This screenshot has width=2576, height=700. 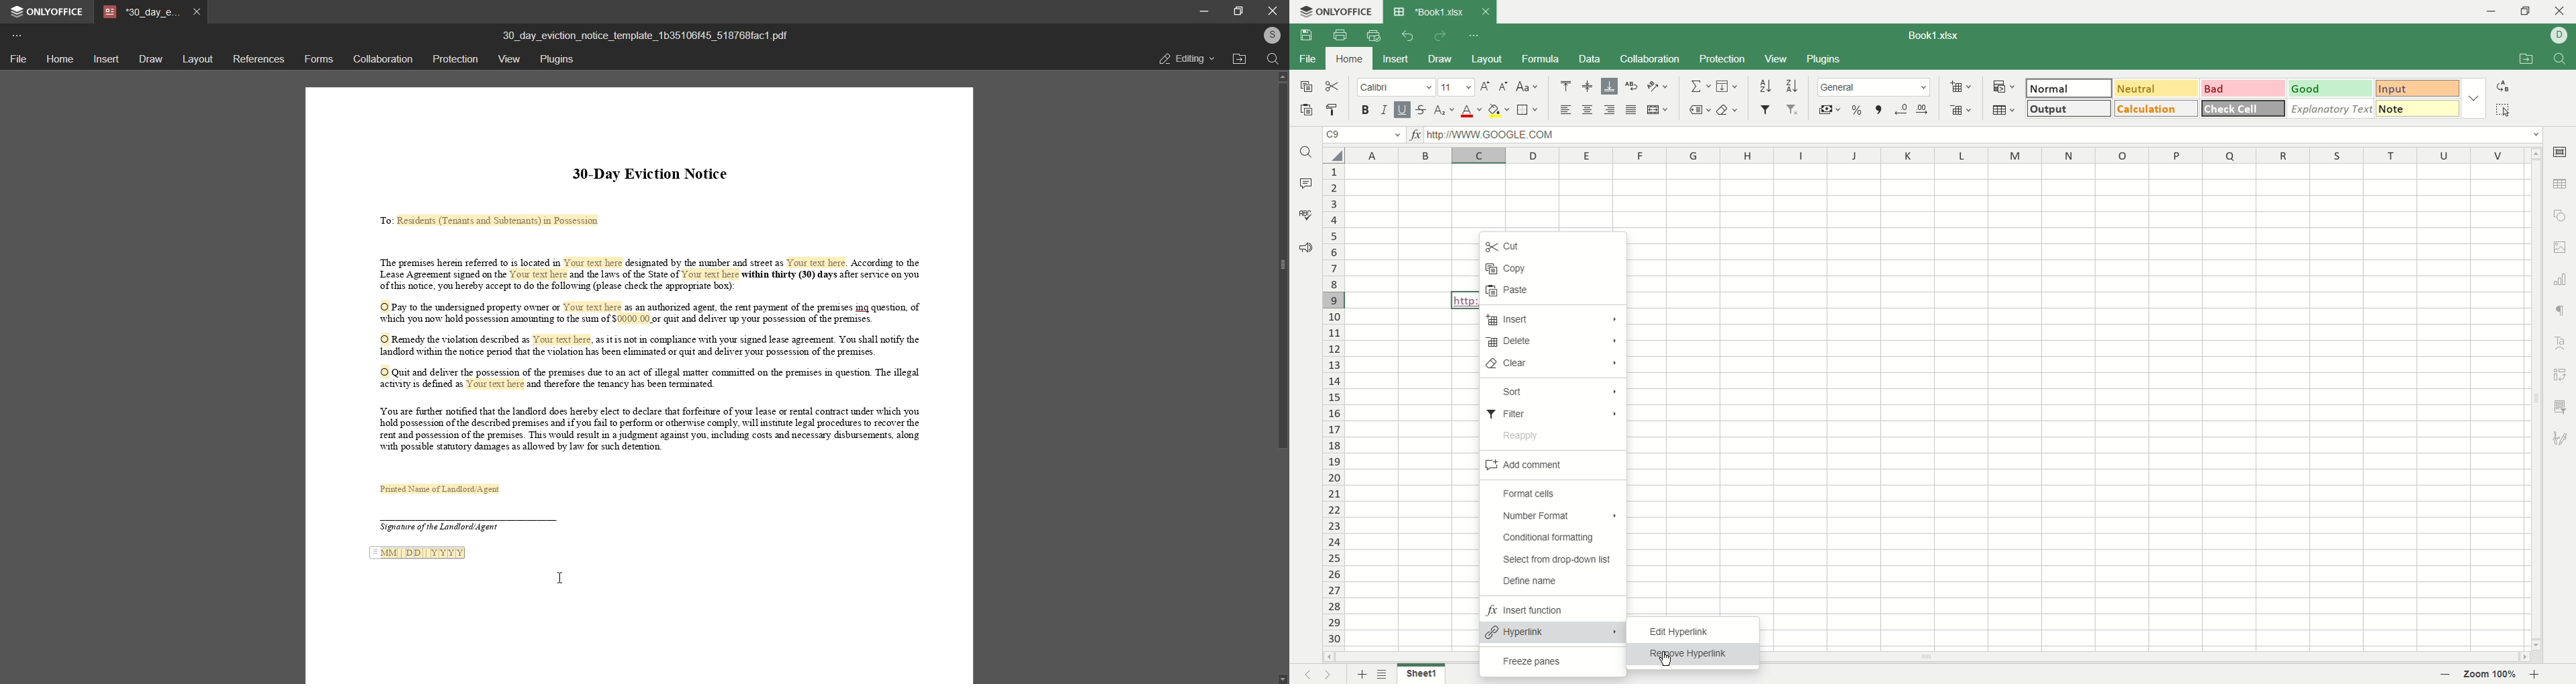 What do you see at coordinates (1542, 662) in the screenshot?
I see `freeze panes` at bounding box center [1542, 662].